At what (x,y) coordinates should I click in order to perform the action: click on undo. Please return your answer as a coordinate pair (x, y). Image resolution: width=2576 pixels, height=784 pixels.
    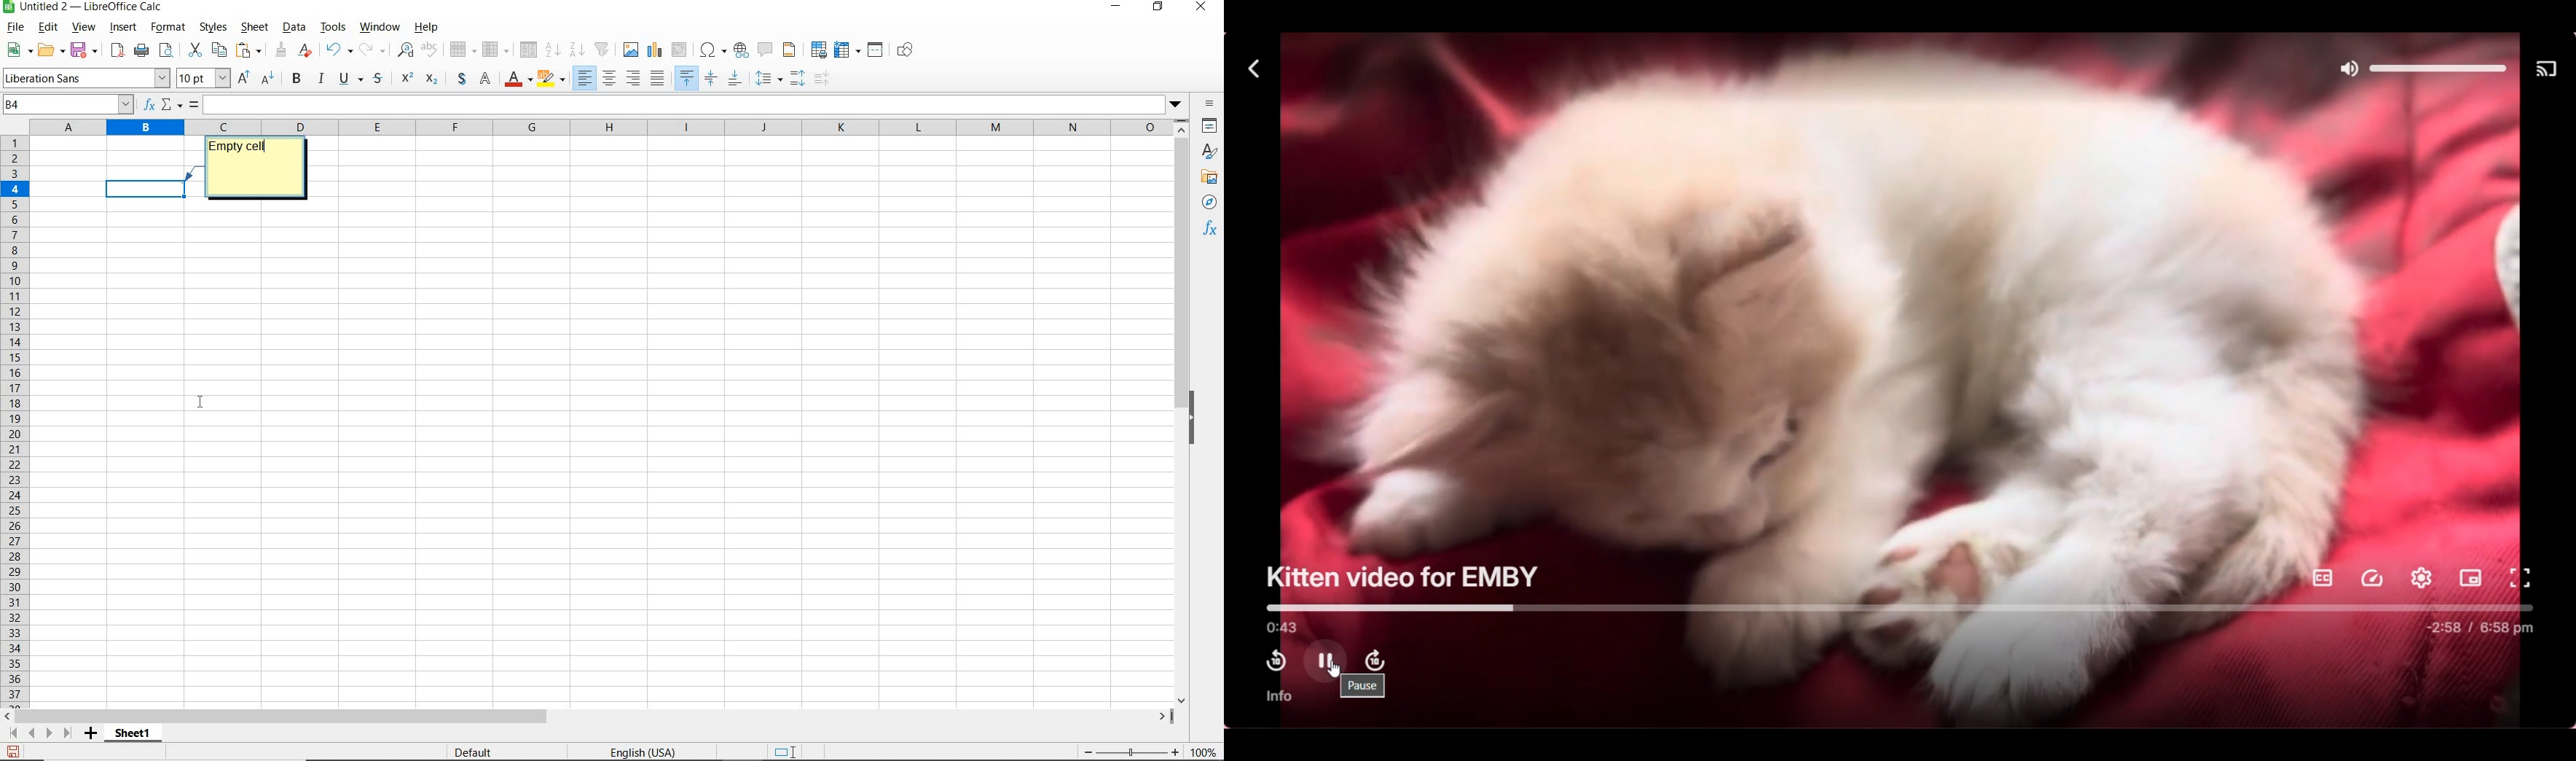
    Looking at the image, I should click on (338, 50).